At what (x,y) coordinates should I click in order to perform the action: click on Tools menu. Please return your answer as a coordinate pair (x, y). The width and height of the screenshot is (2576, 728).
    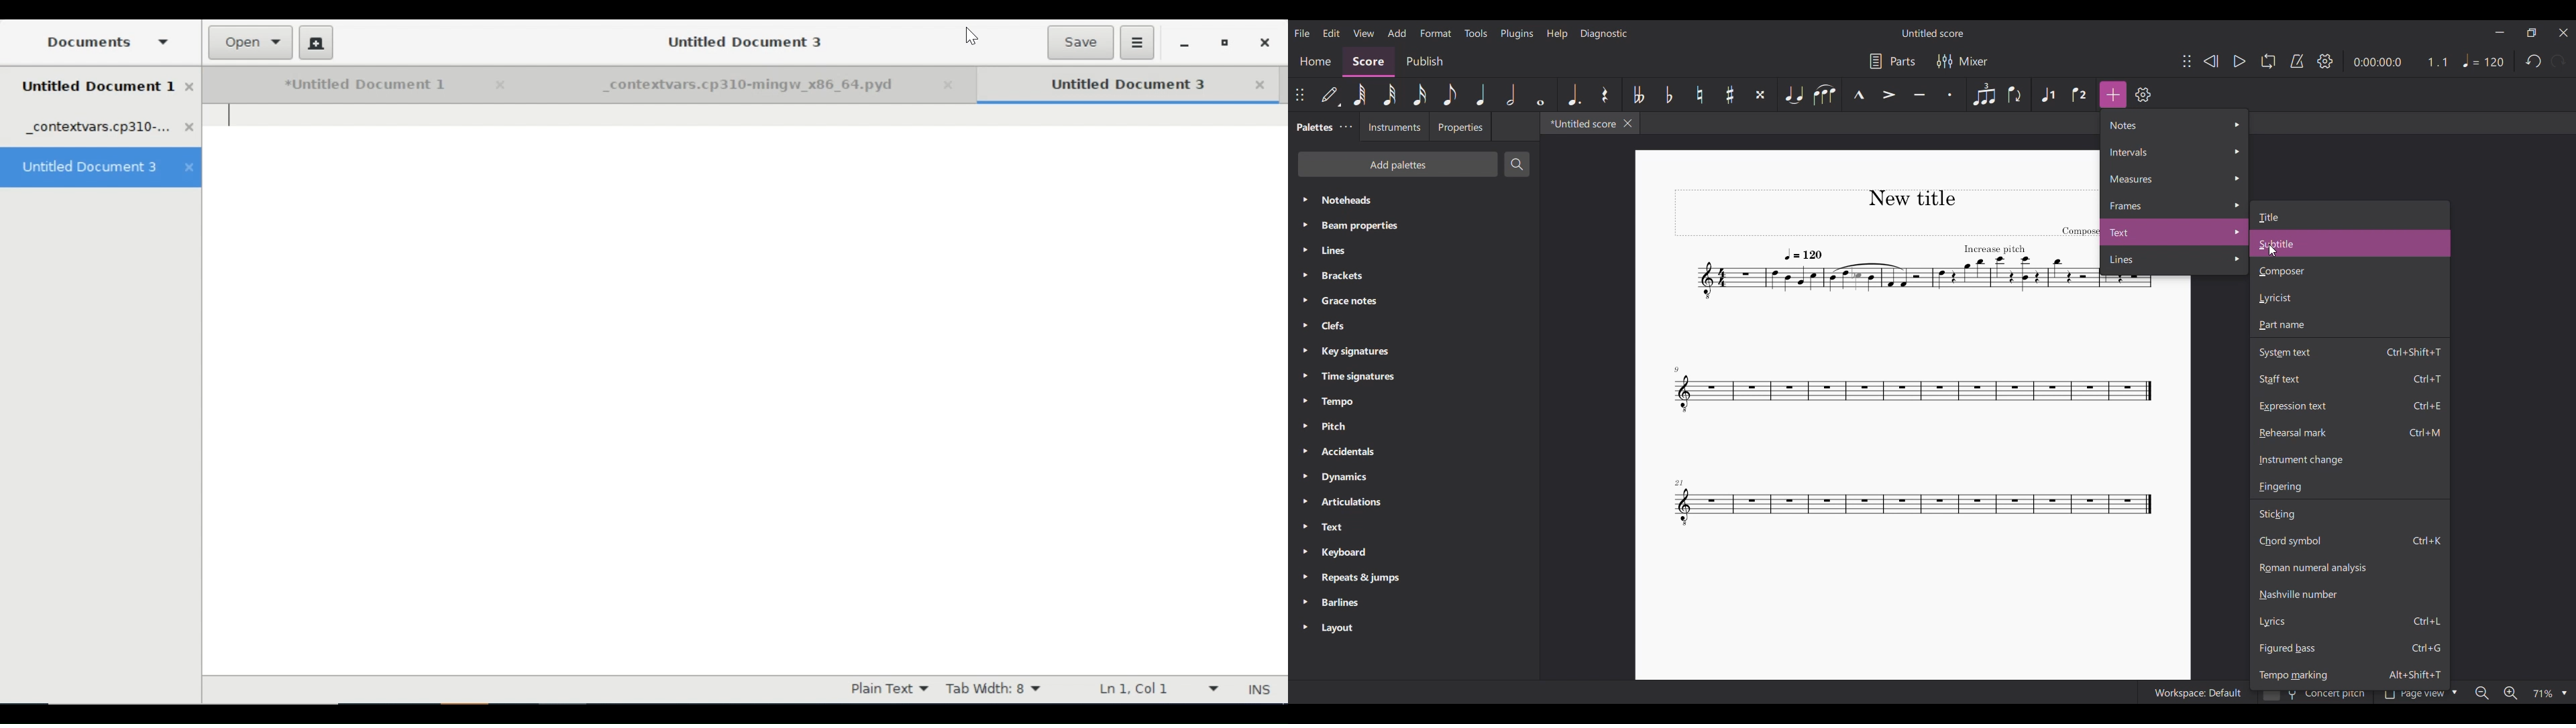
    Looking at the image, I should click on (1476, 33).